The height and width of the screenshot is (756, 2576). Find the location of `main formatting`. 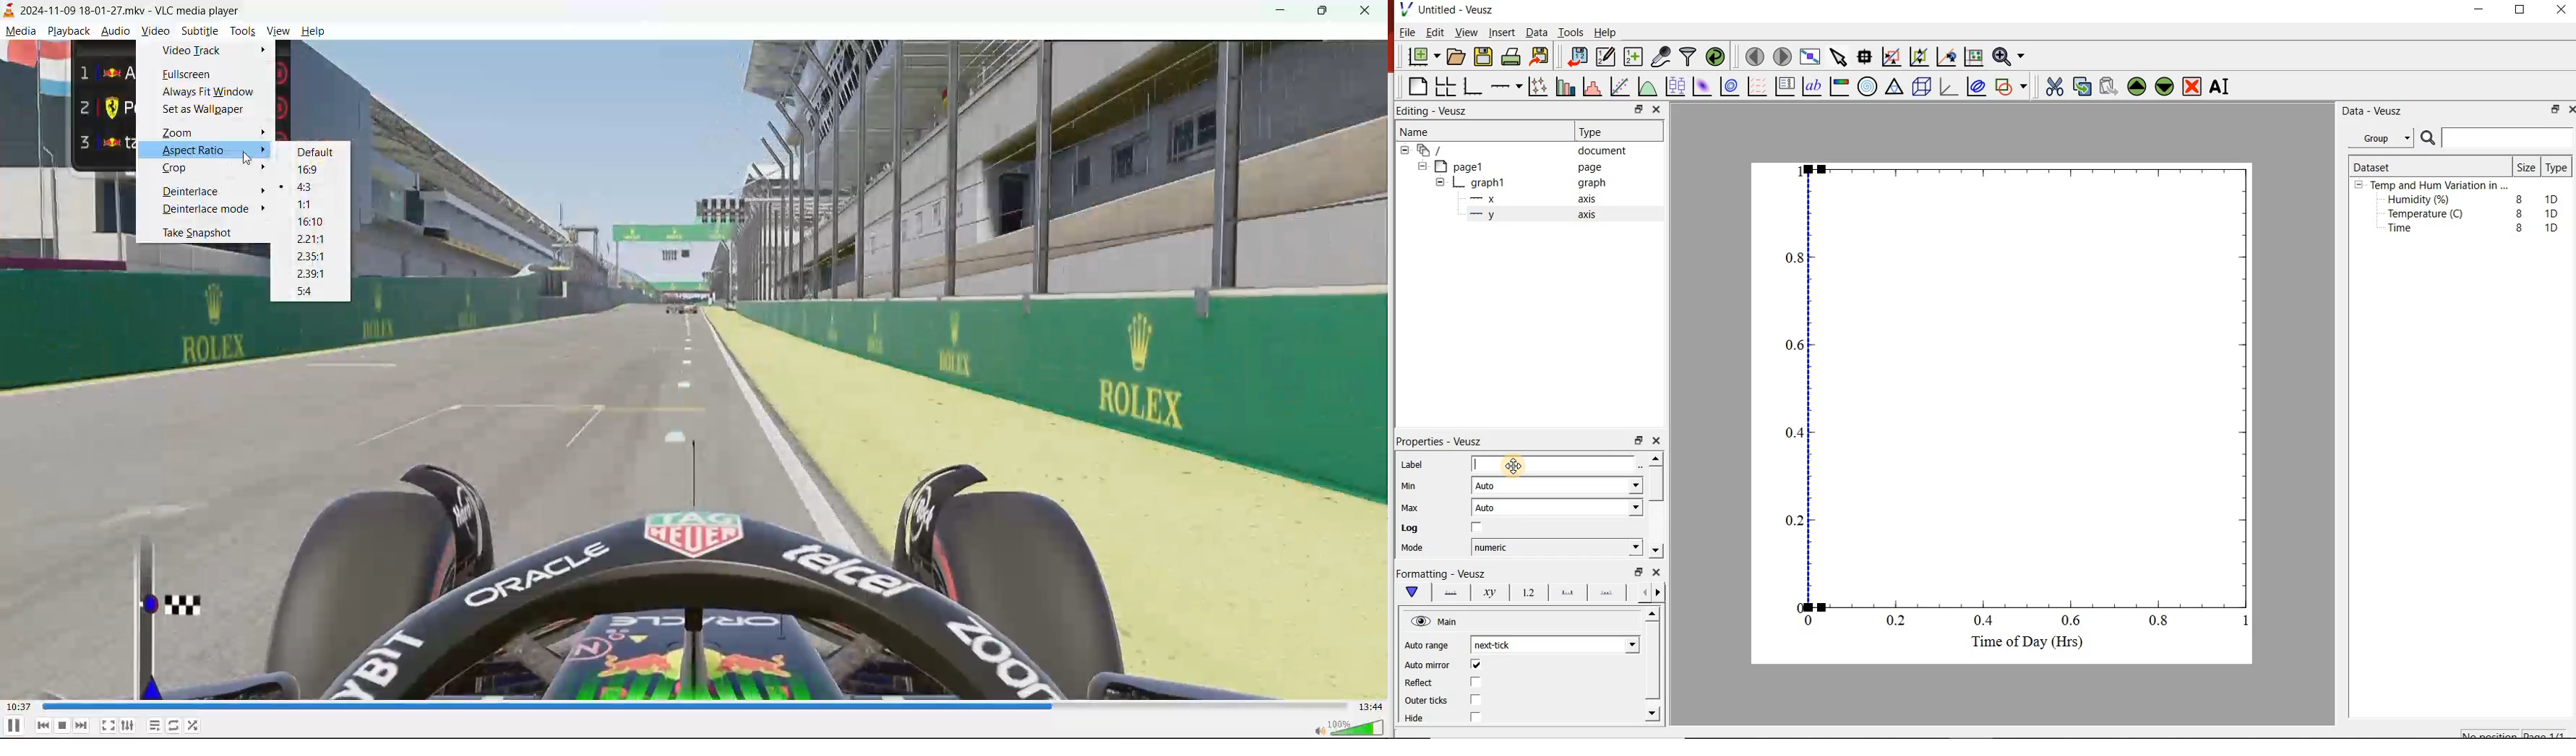

main formatting is located at coordinates (1413, 593).